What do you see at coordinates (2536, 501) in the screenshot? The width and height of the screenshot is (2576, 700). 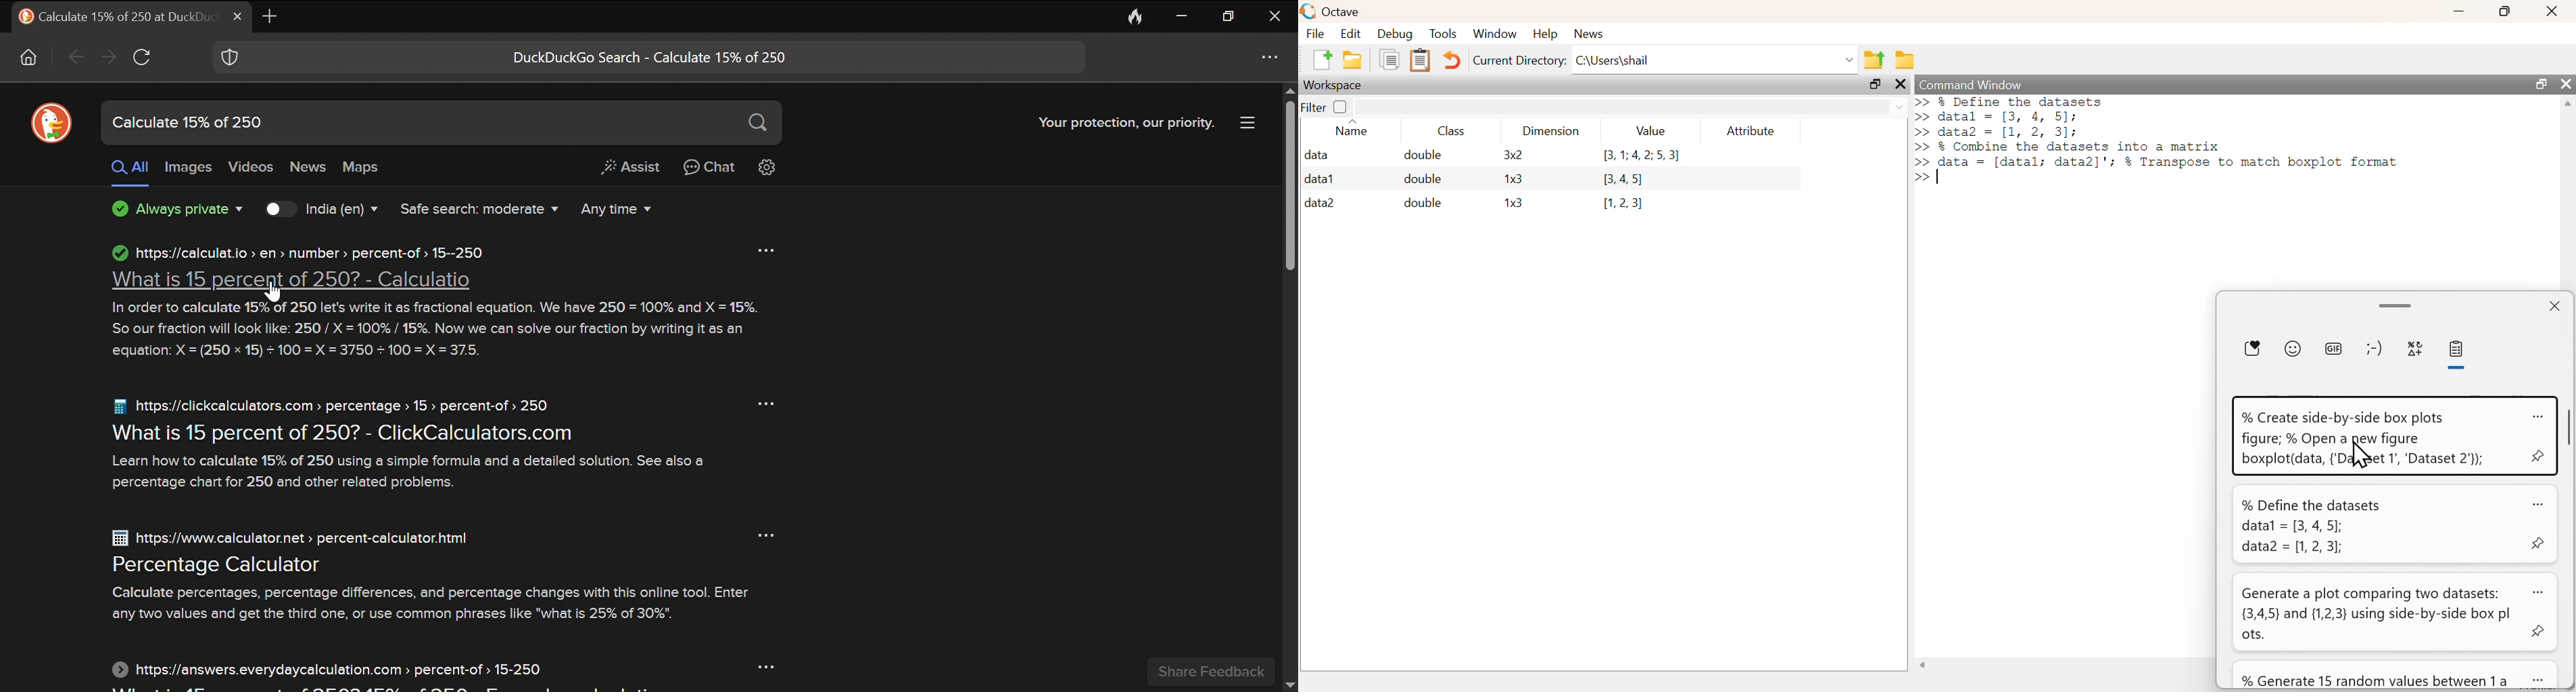 I see `more options` at bounding box center [2536, 501].